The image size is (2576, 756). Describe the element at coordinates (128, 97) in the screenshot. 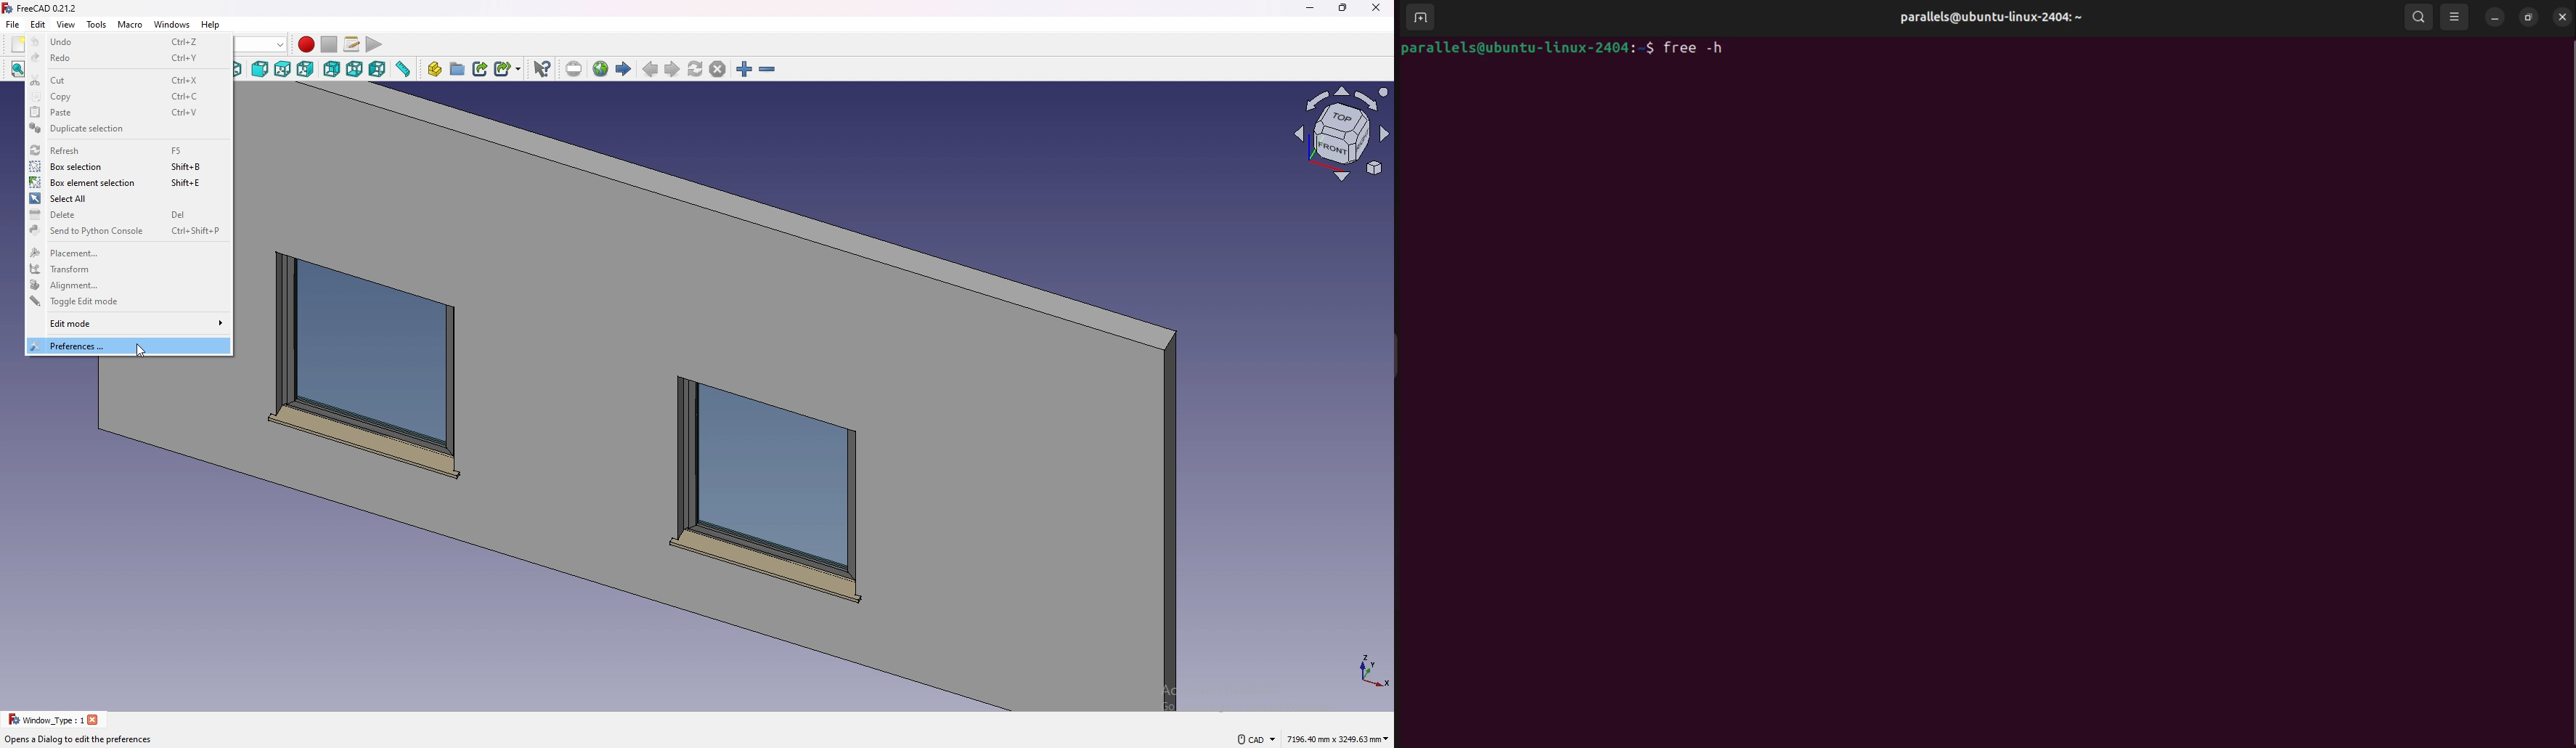

I see `copy  Ctrl+C` at that location.